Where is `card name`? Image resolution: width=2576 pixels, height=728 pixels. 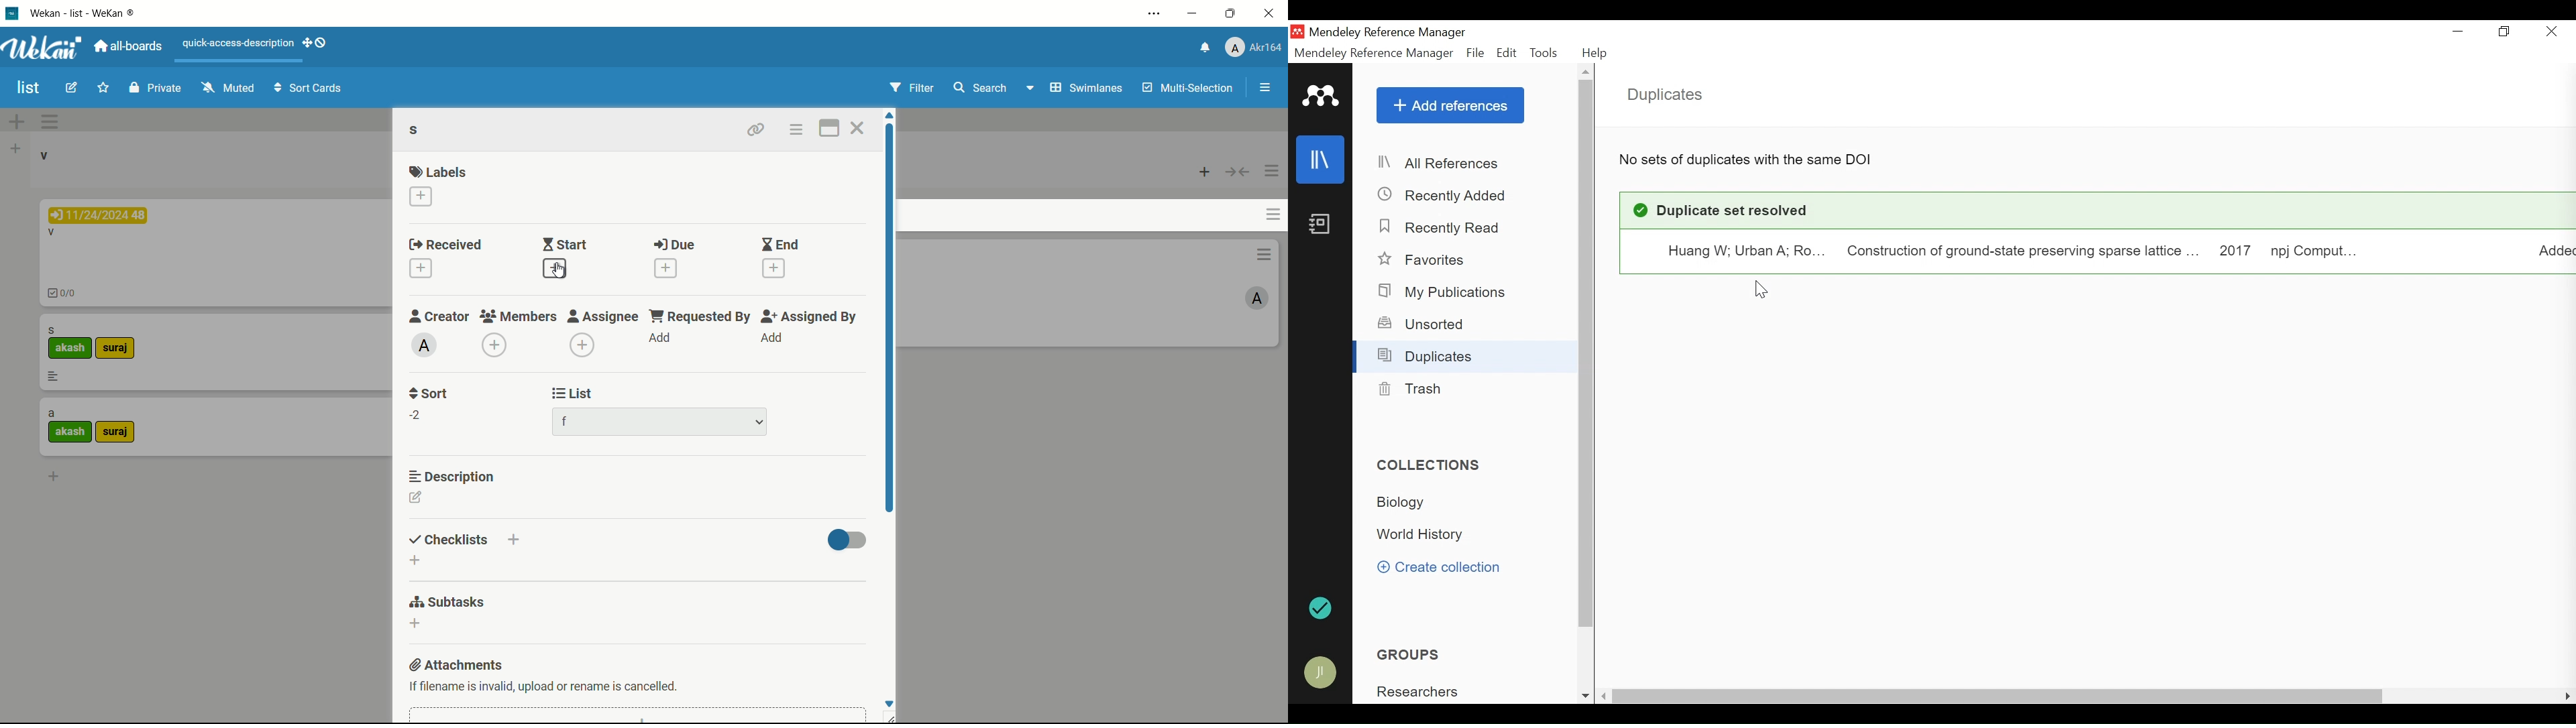
card name is located at coordinates (417, 131).